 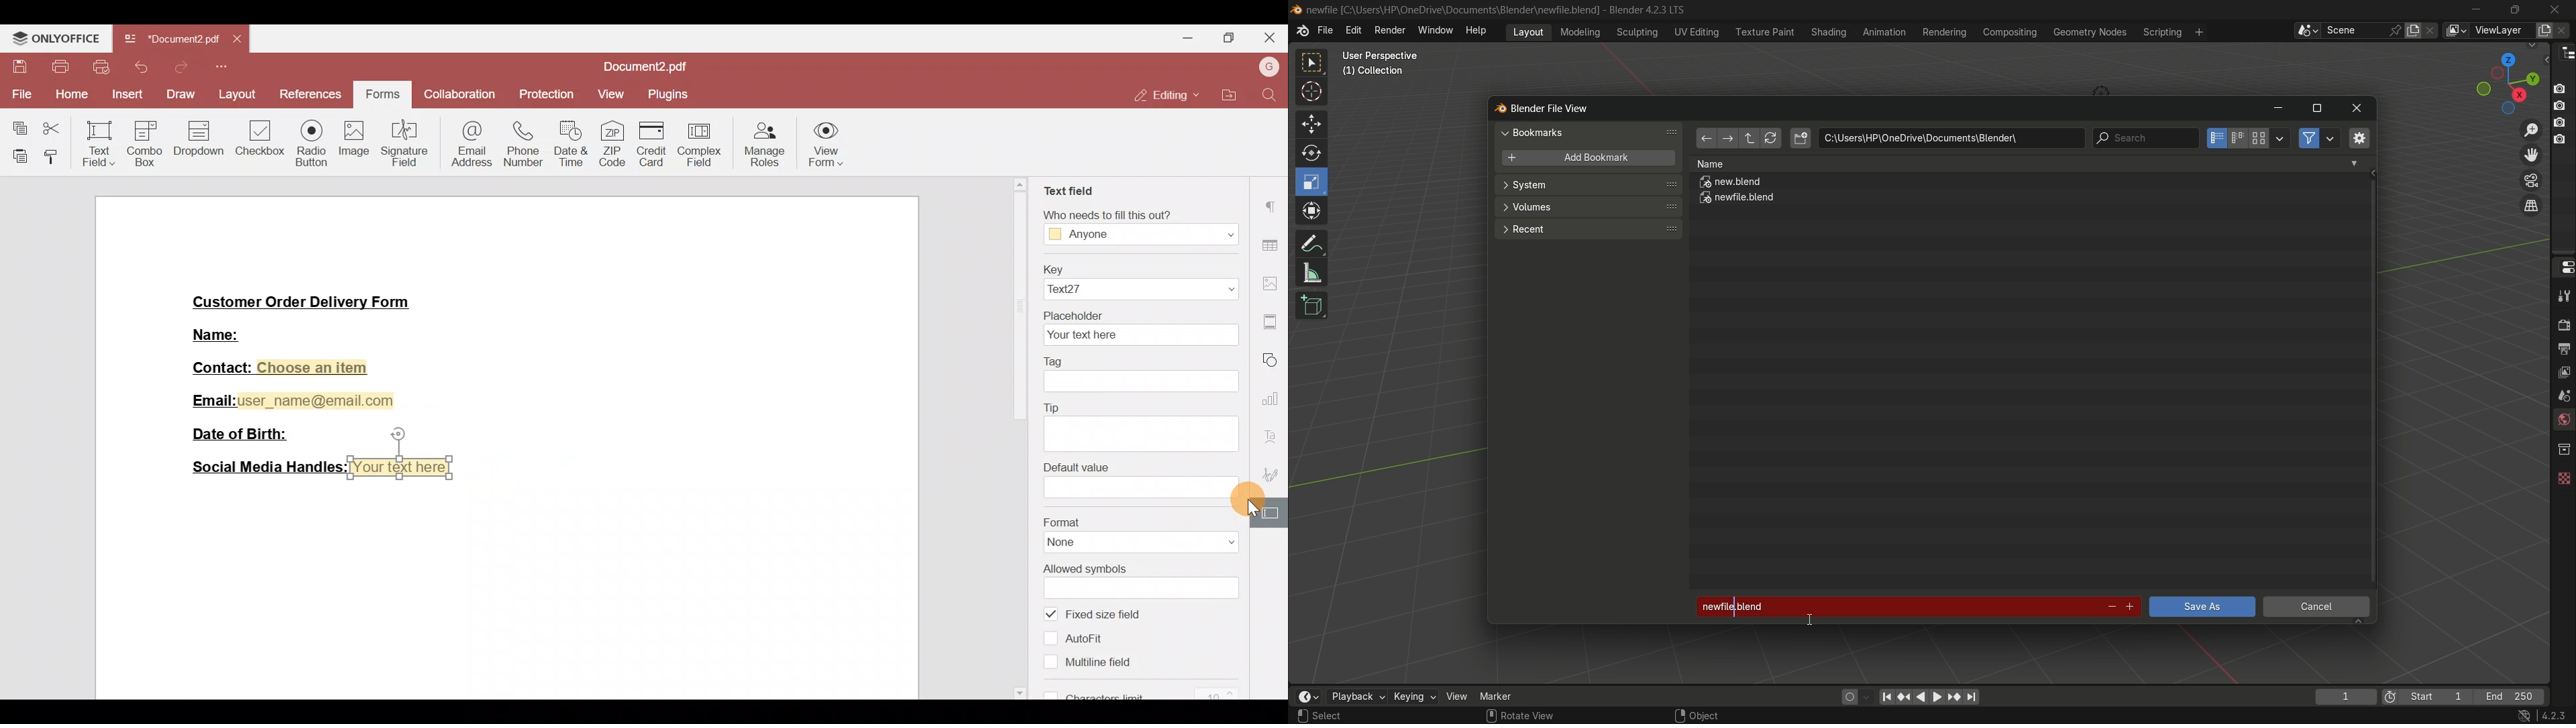 I want to click on Name, so click(x=2027, y=164).